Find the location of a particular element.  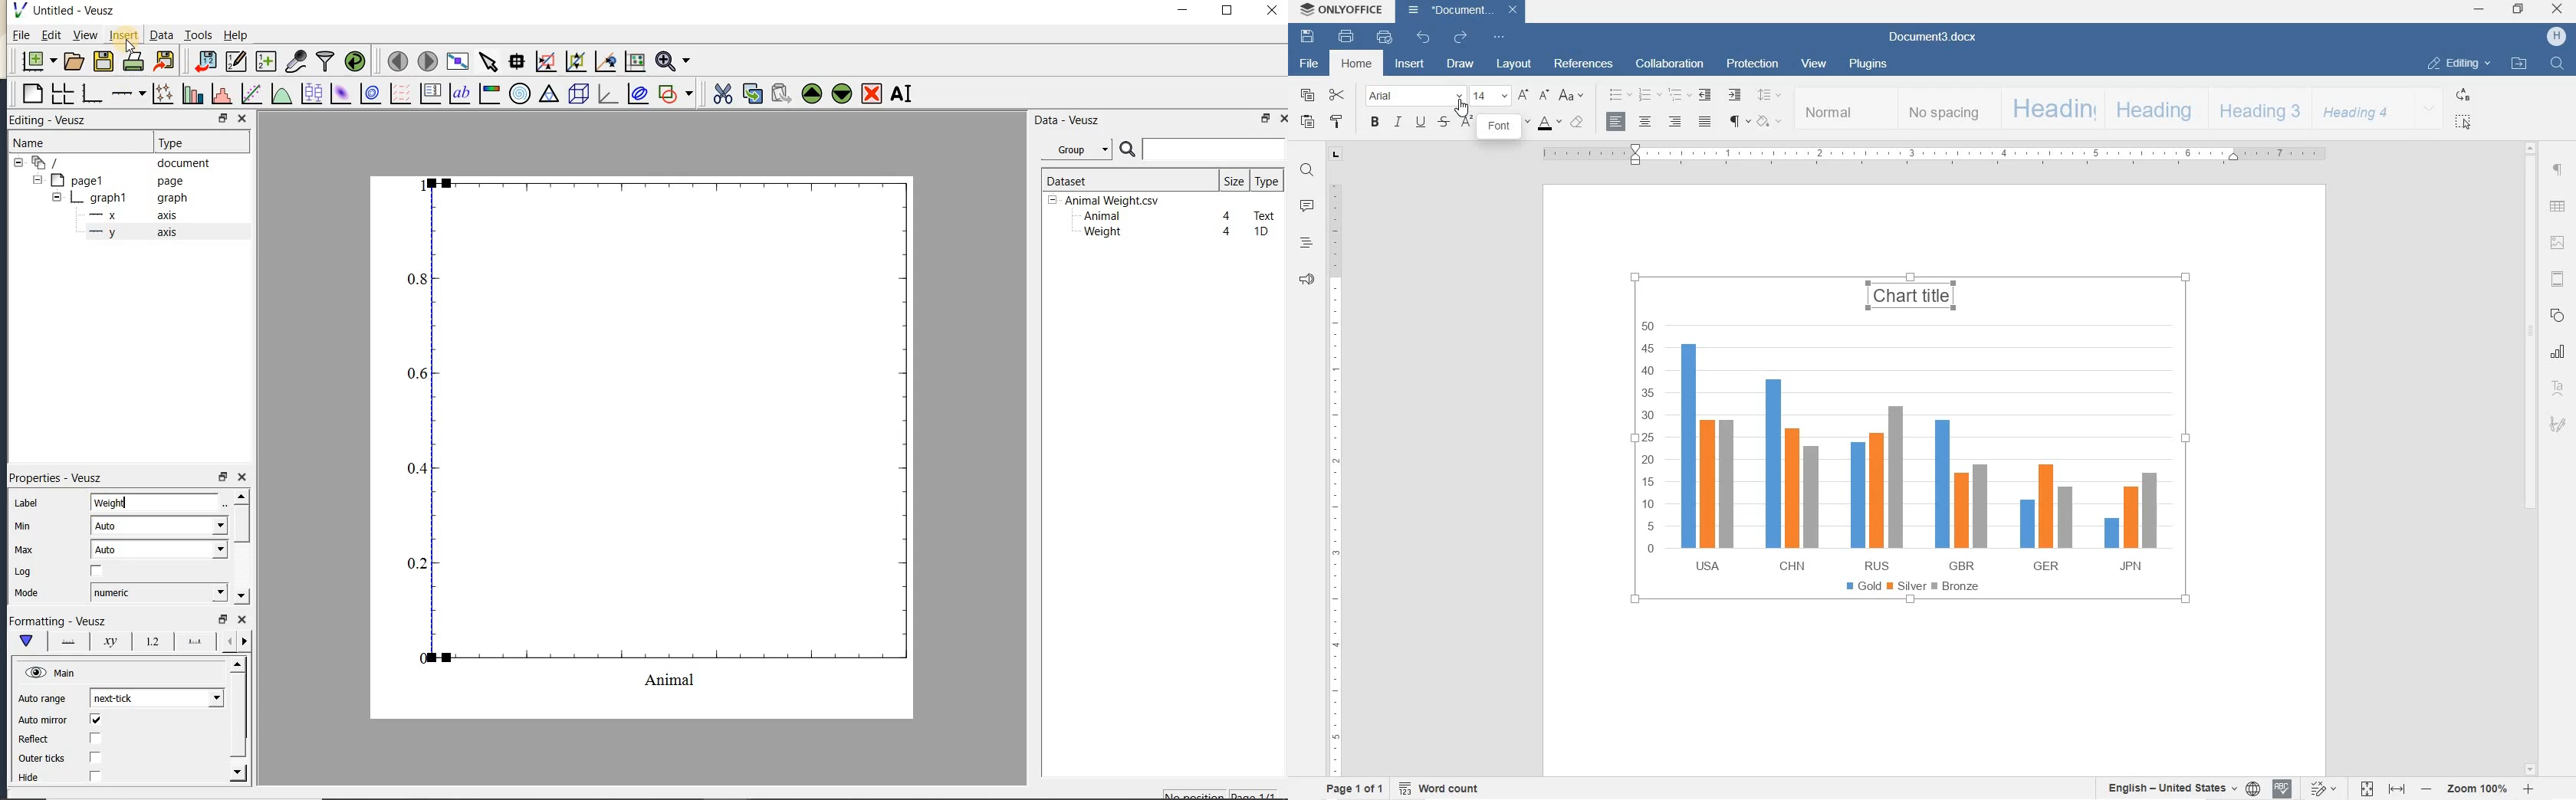

Mode is located at coordinates (26, 594).